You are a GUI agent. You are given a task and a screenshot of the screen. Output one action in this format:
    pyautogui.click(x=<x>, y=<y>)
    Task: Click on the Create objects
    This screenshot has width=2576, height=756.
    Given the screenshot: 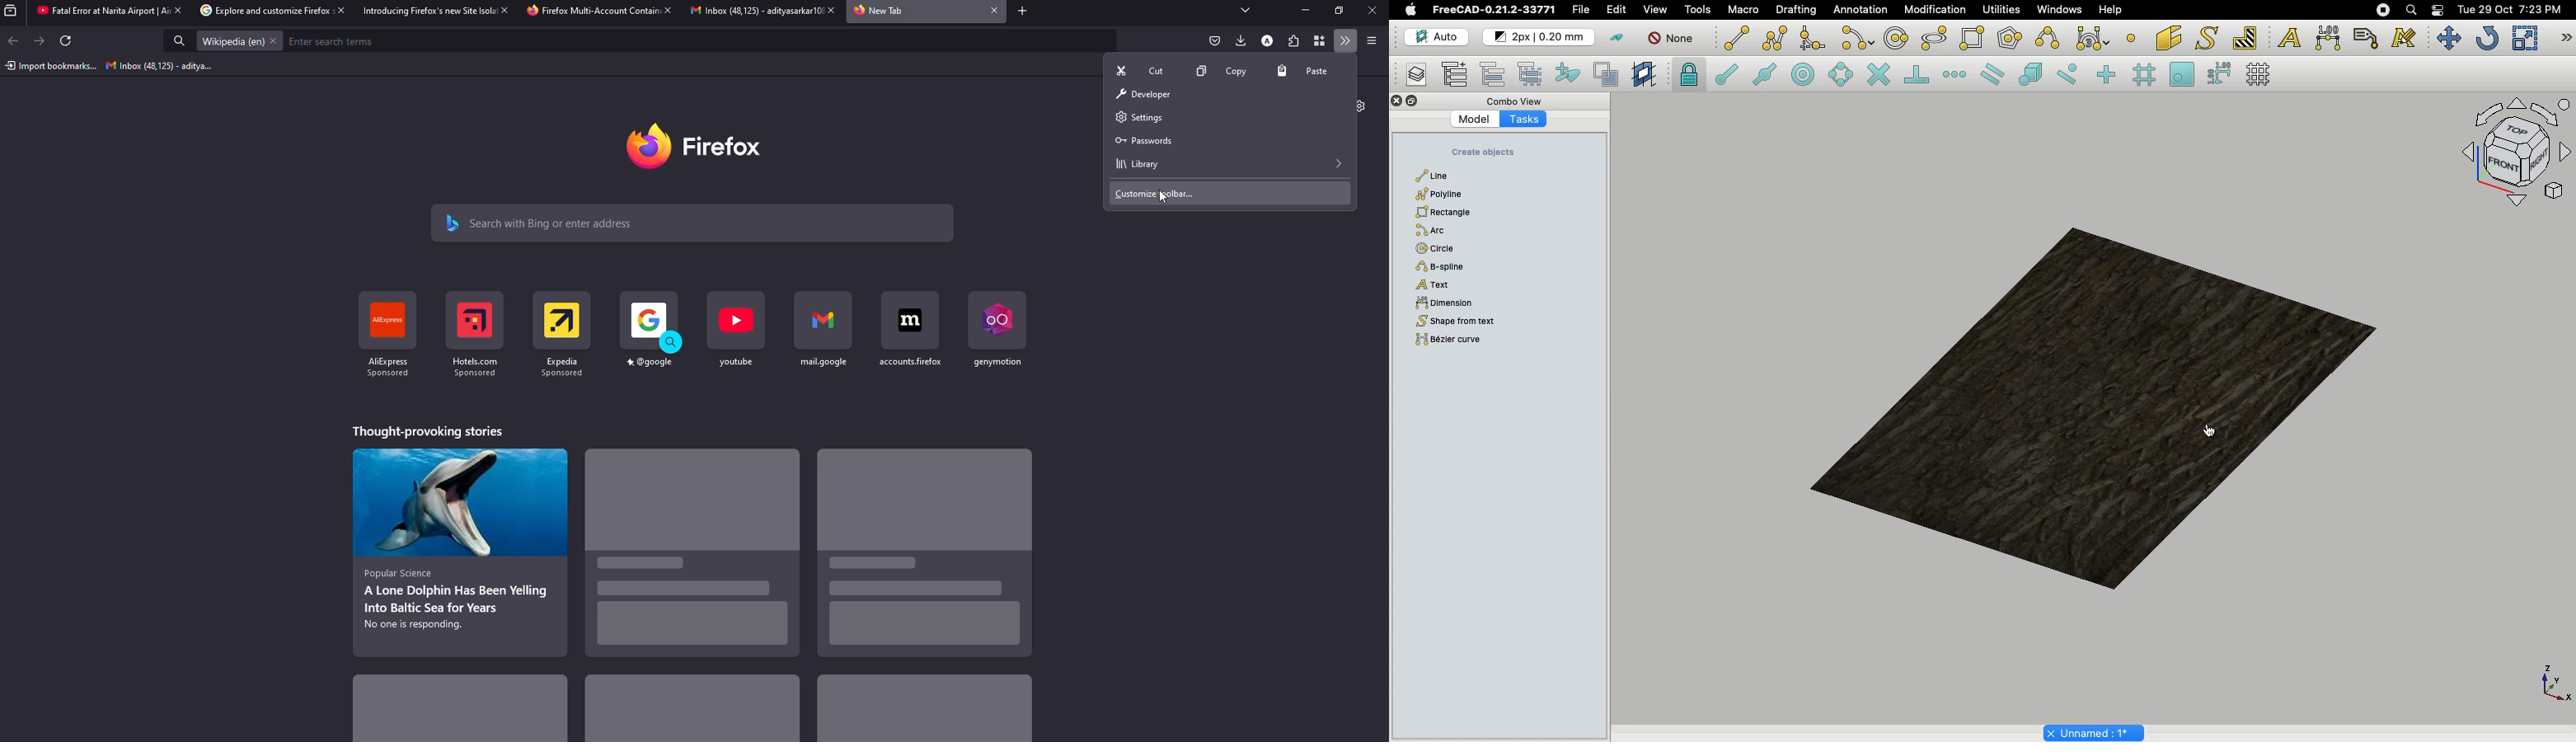 What is the action you would take?
    pyautogui.click(x=1482, y=153)
    